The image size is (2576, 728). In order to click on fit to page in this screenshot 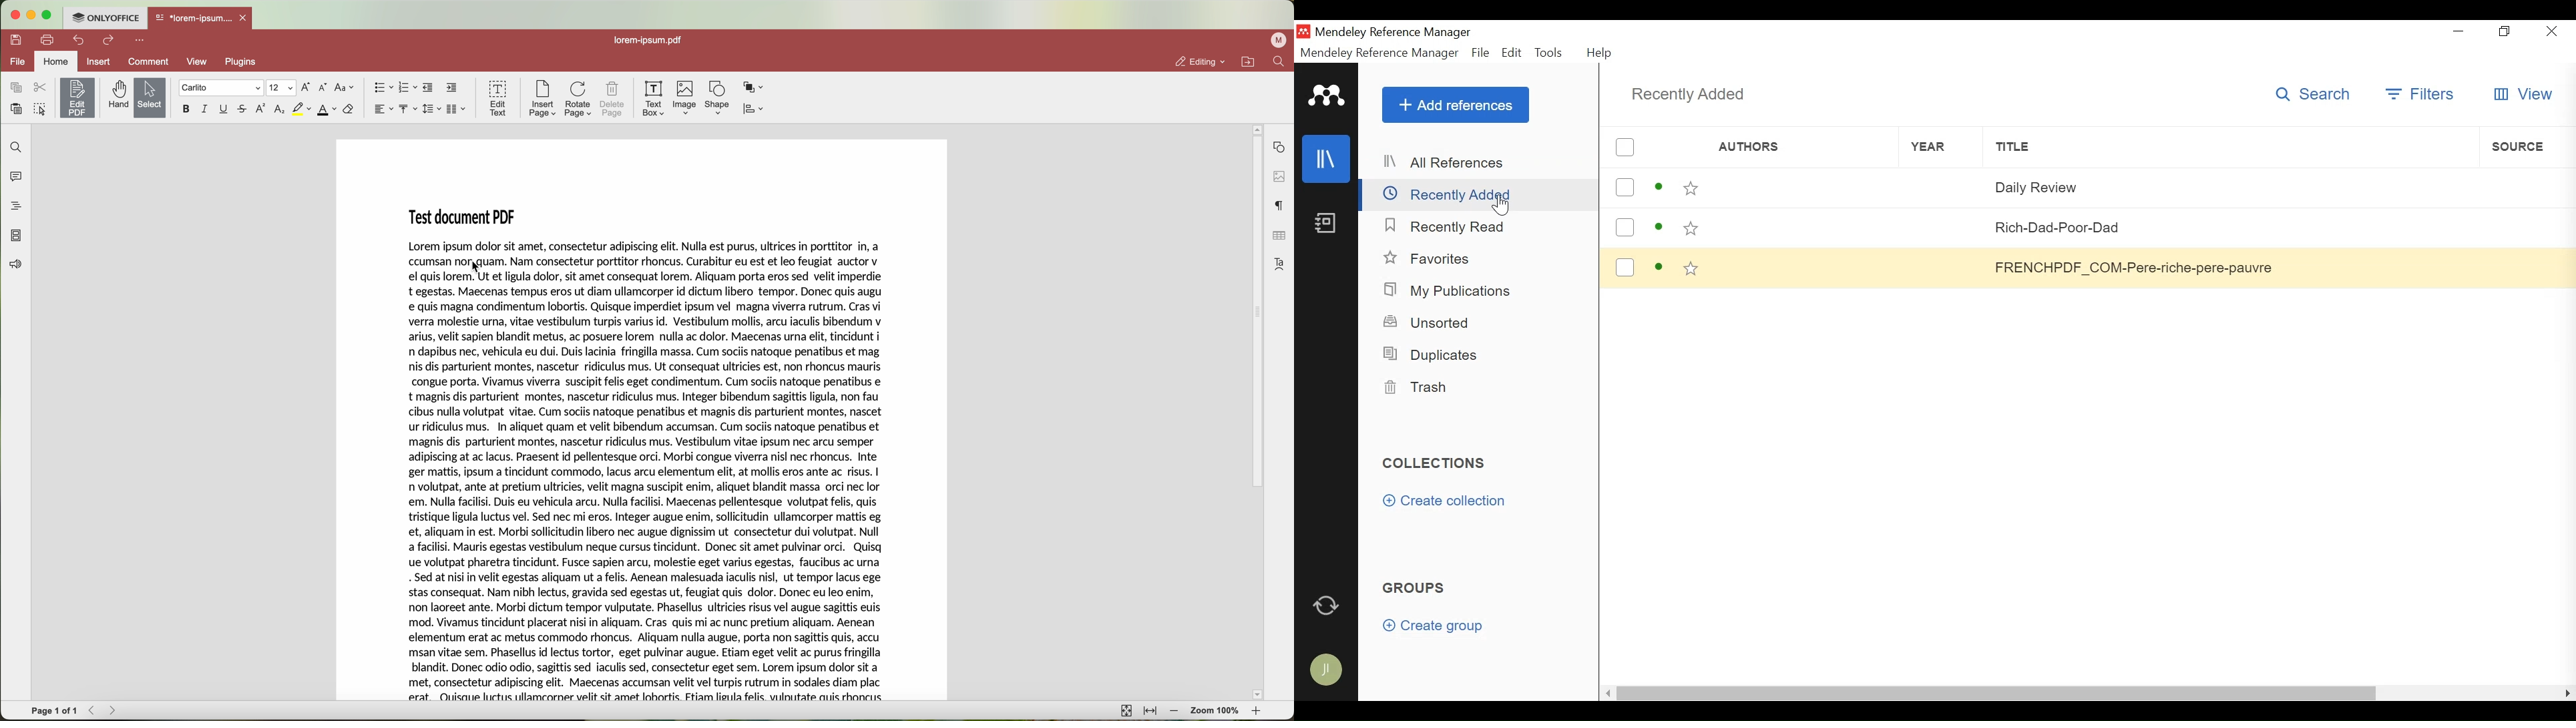, I will do `click(1126, 711)`.